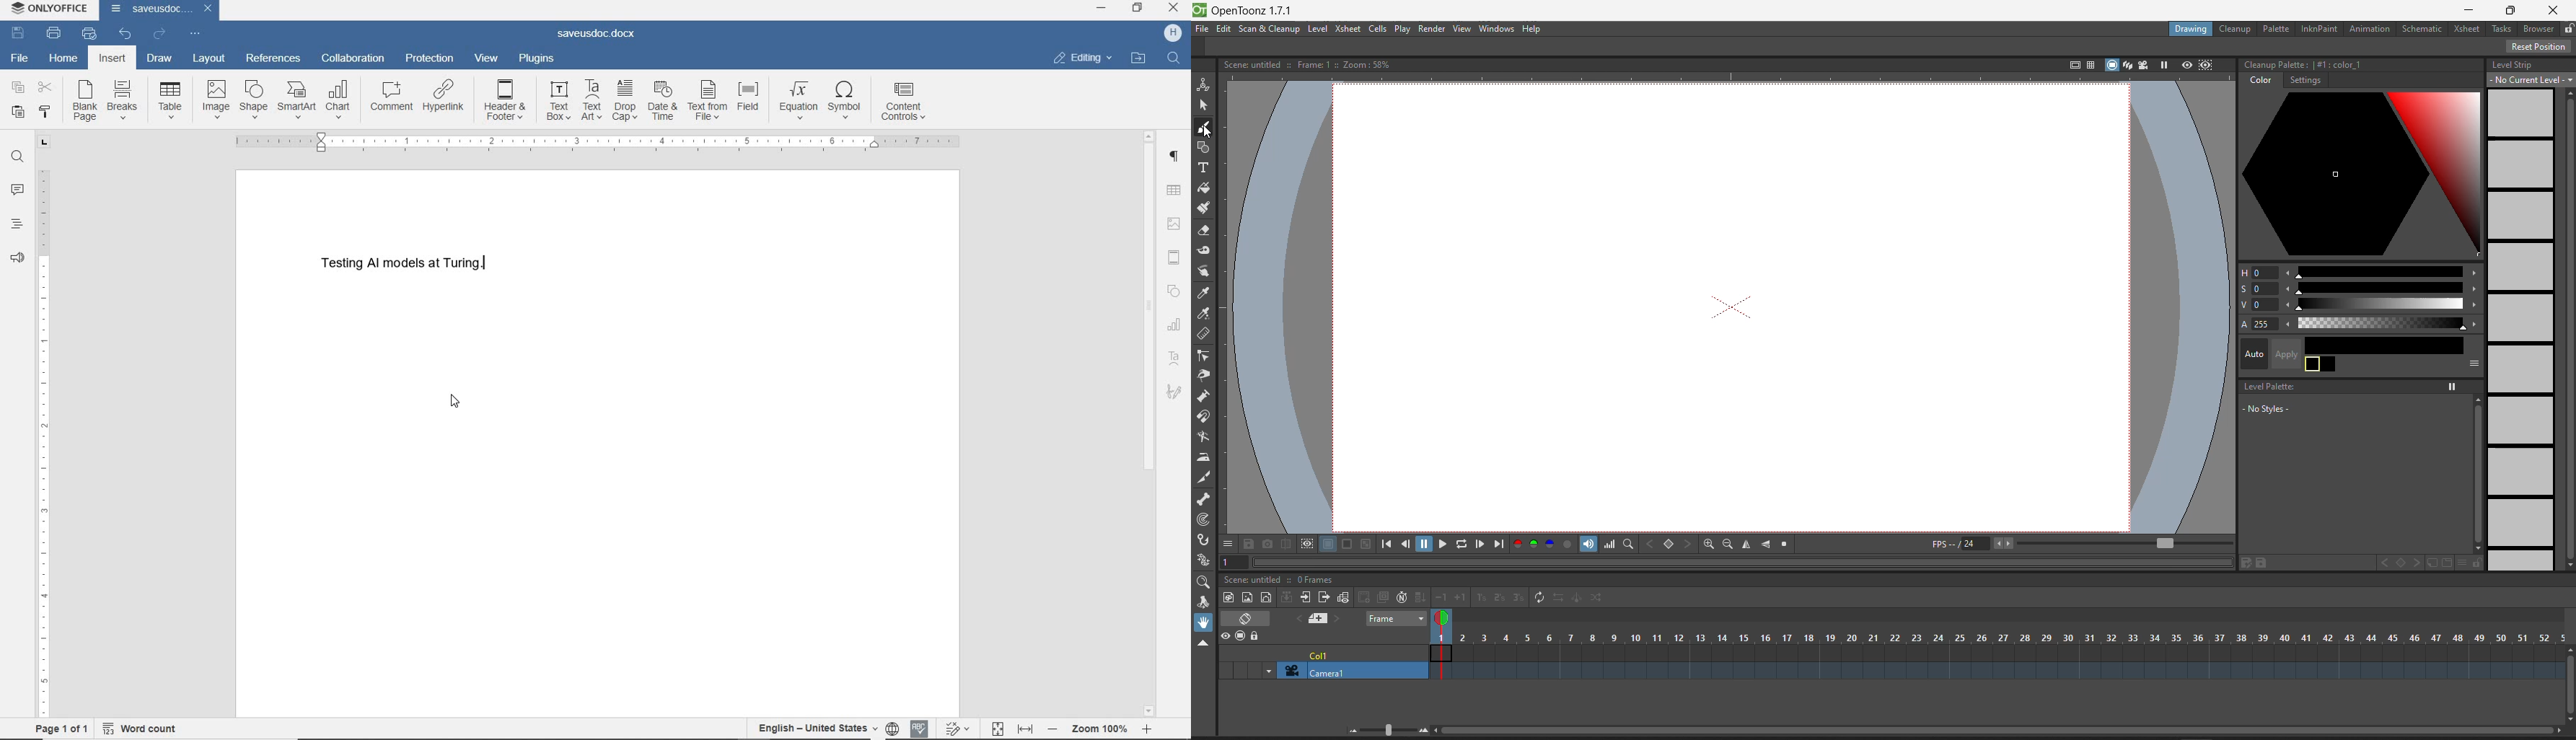 The image size is (2576, 756). I want to click on symbol, so click(846, 101).